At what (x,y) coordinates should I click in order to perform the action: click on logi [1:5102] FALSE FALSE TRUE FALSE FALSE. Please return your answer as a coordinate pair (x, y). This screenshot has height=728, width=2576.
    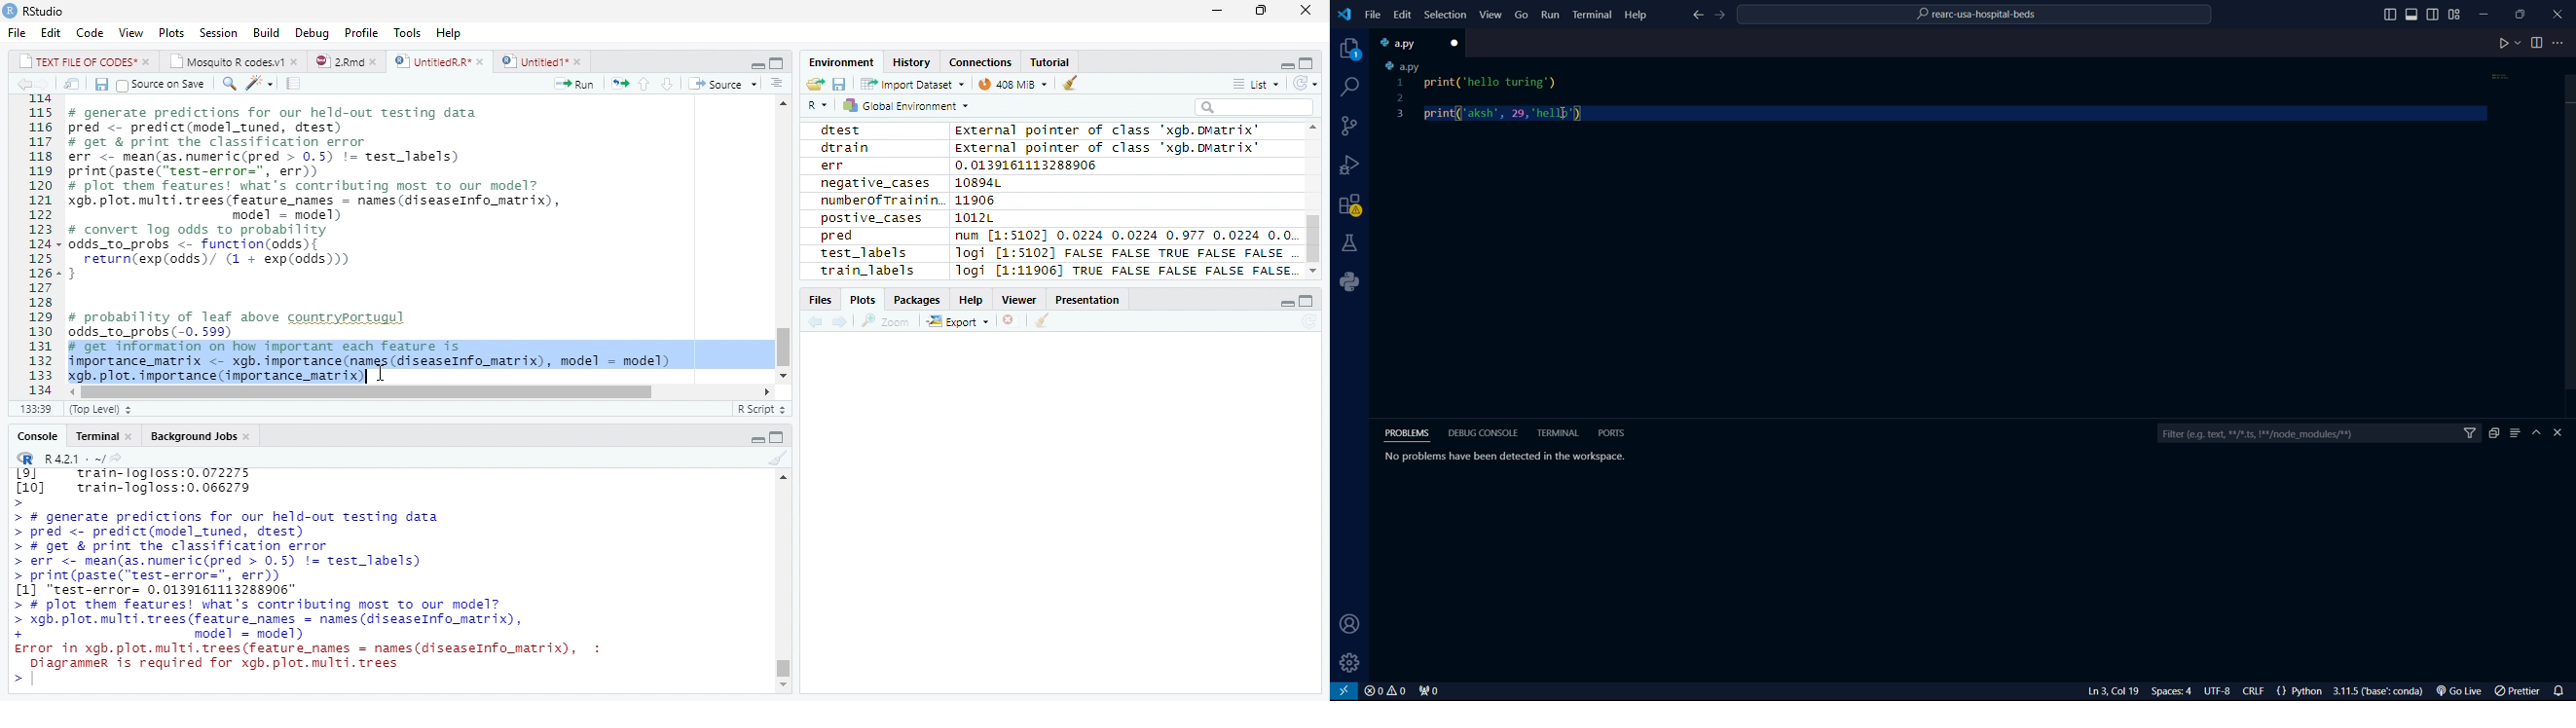
    Looking at the image, I should click on (1124, 252).